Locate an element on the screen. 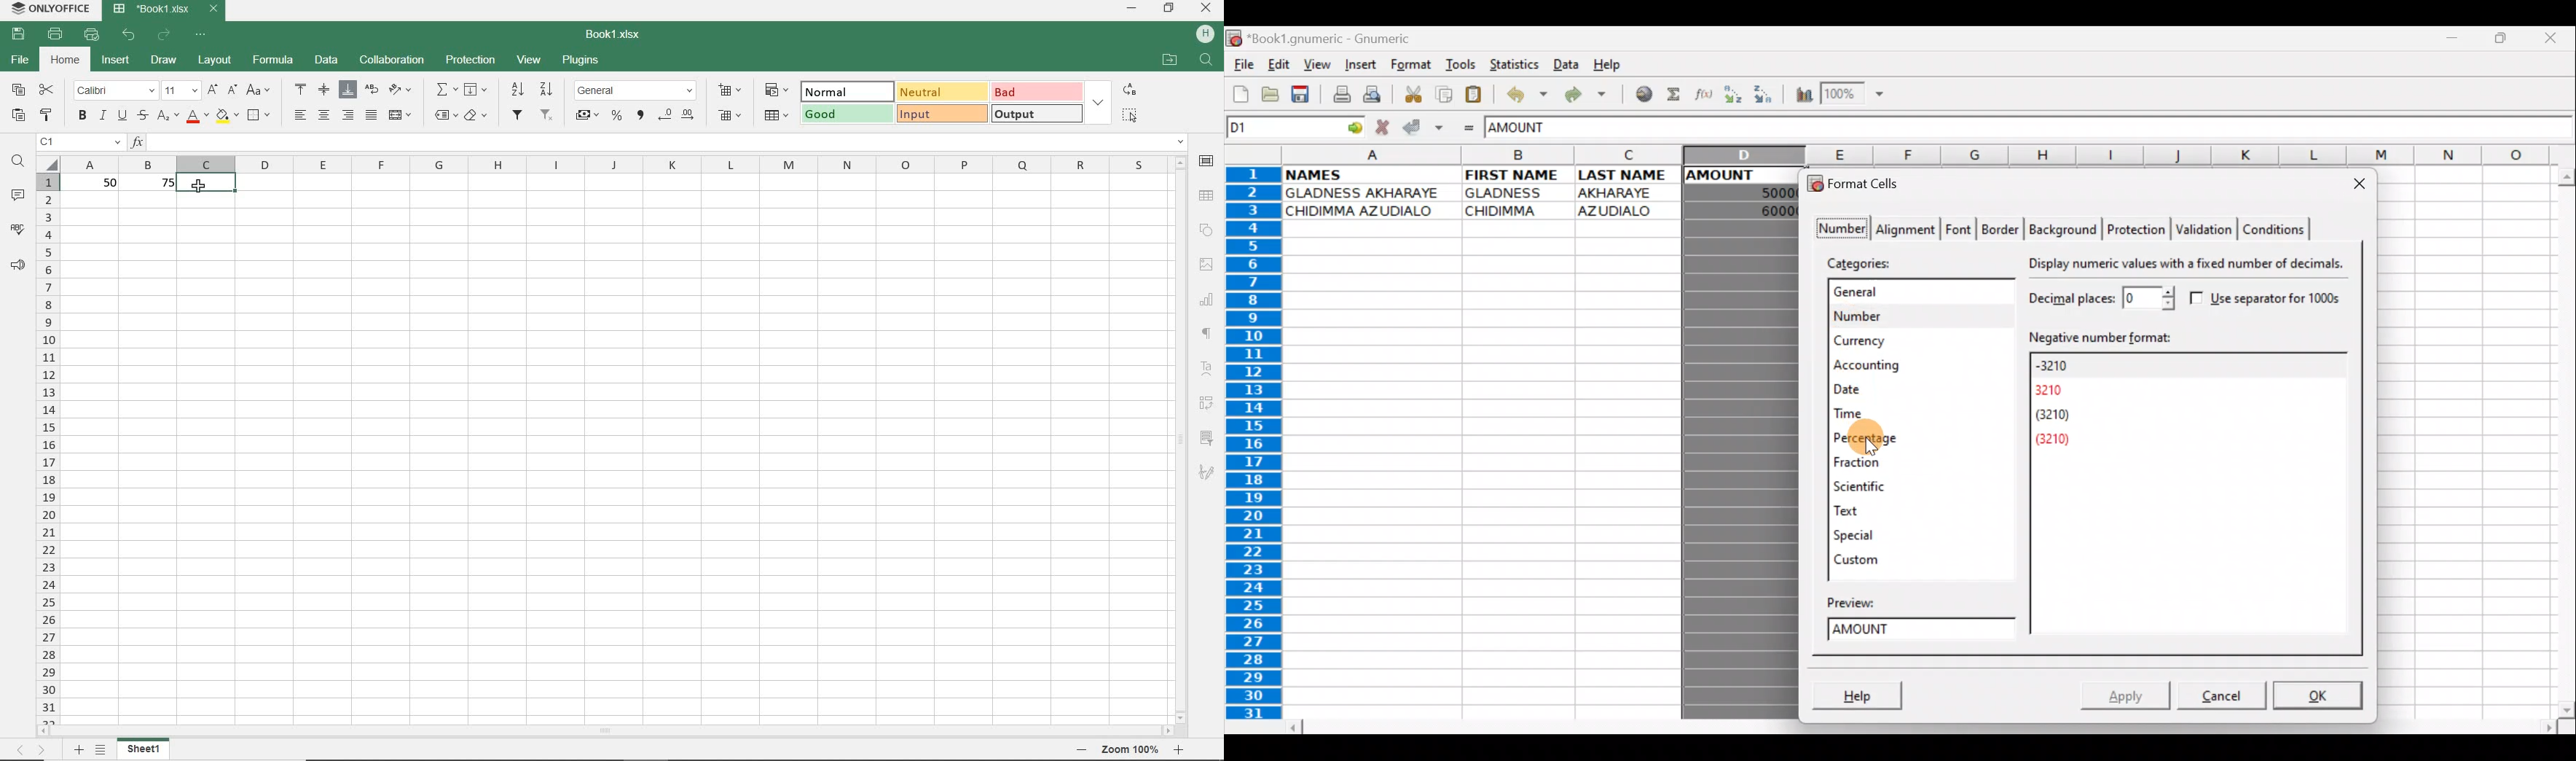 This screenshot has height=784, width=2576. align middle is located at coordinates (322, 90).